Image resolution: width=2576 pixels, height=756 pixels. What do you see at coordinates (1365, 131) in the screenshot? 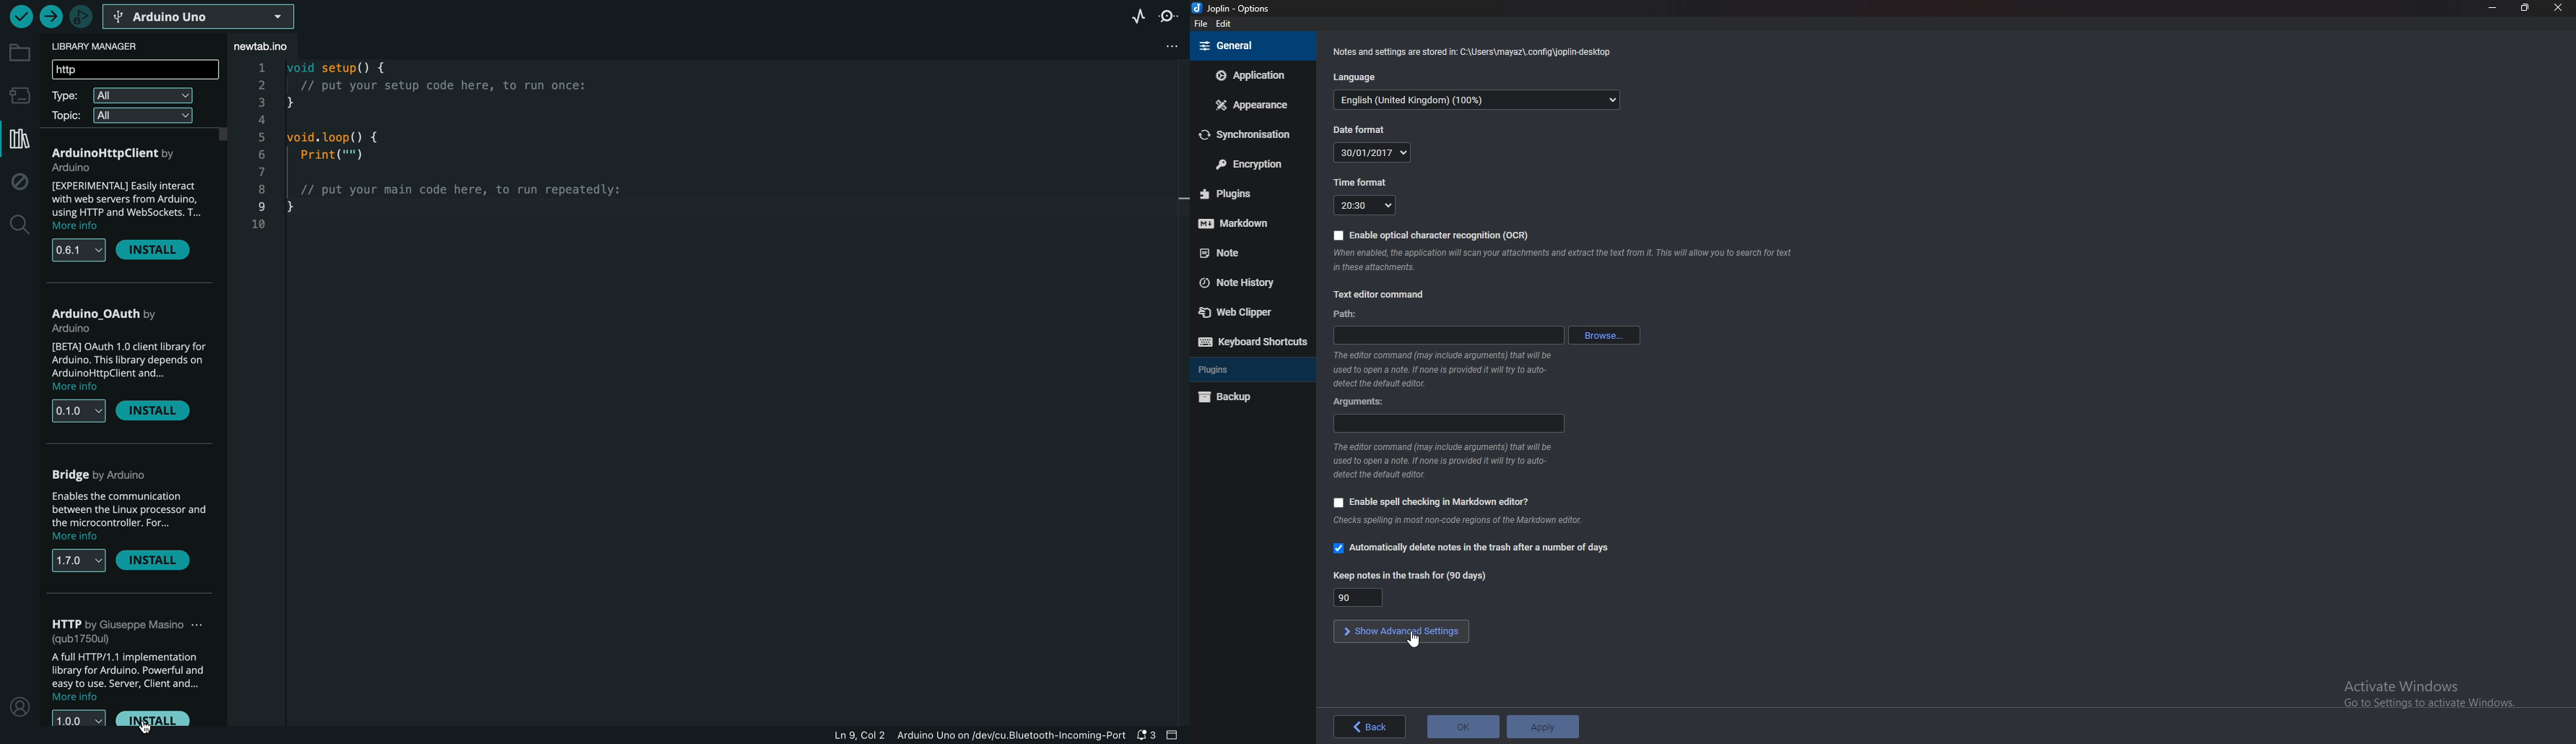
I see `Date format` at bounding box center [1365, 131].